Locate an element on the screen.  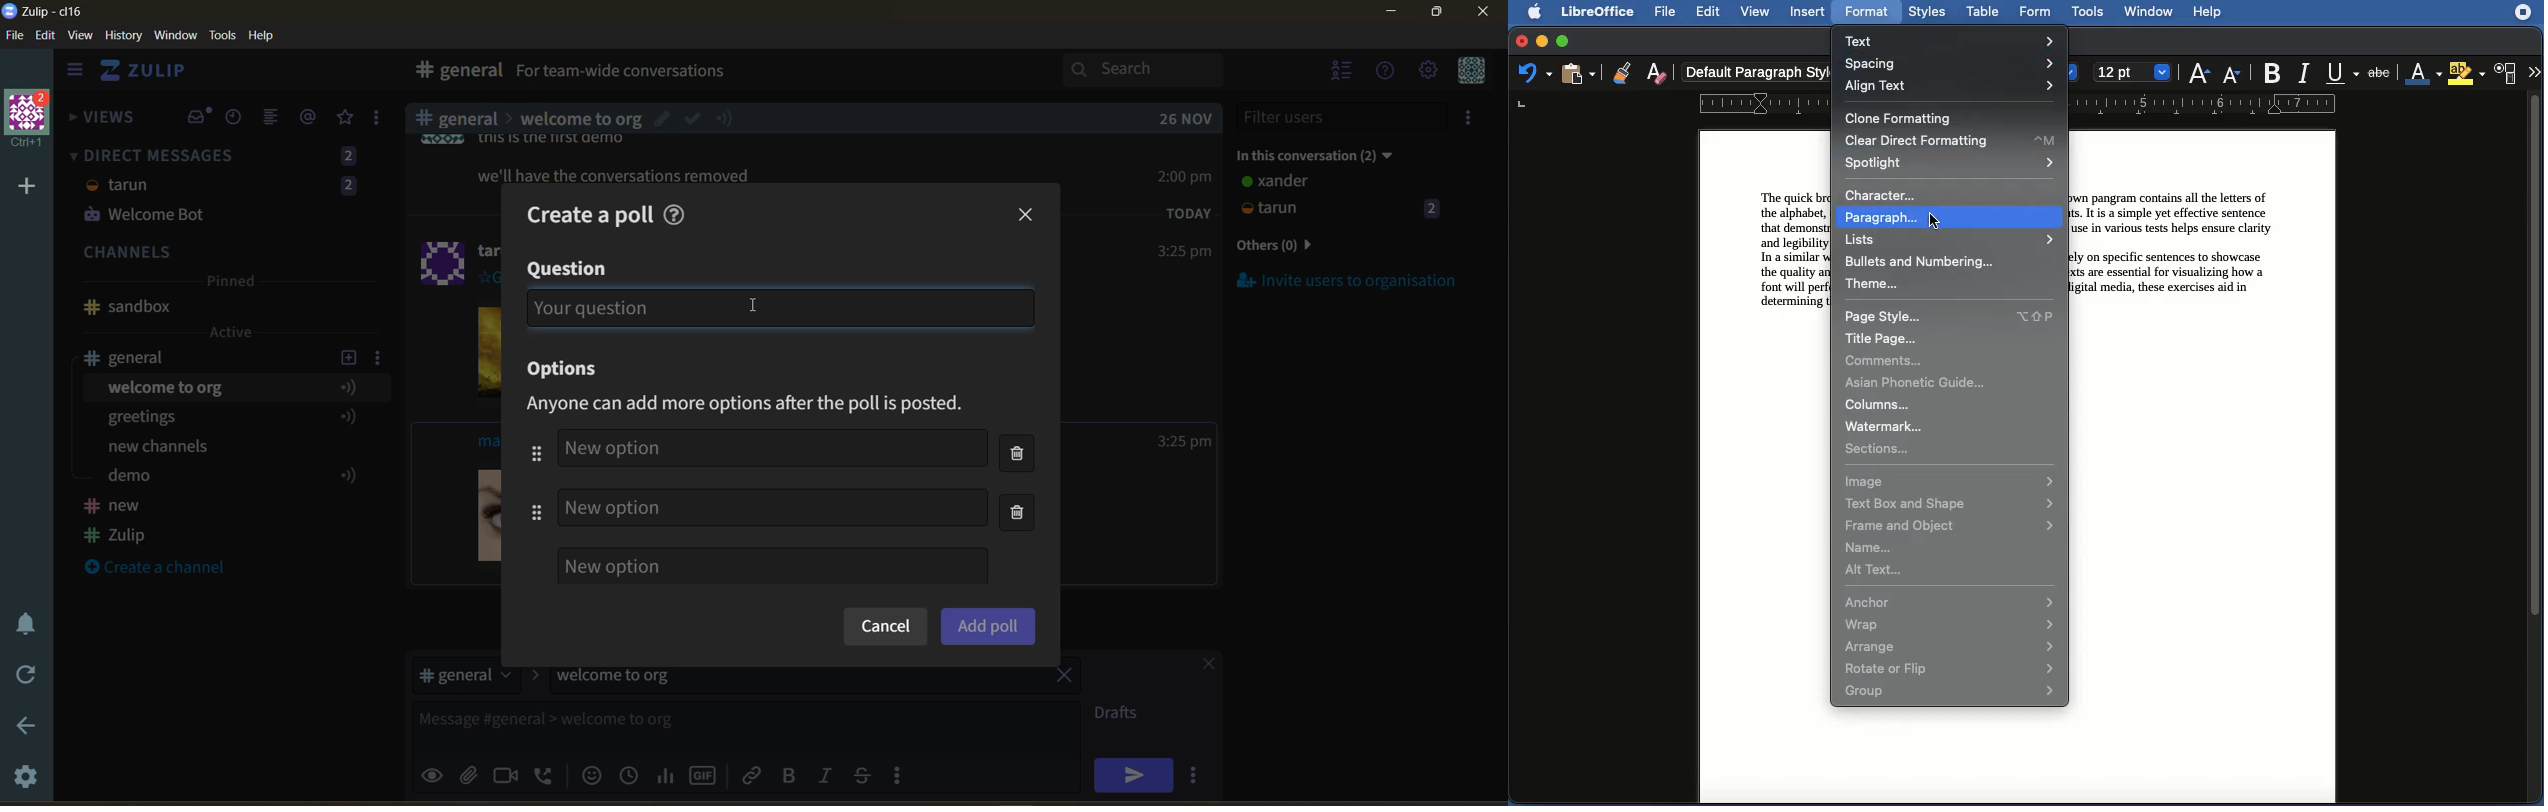
Highlighting is located at coordinates (2468, 73).